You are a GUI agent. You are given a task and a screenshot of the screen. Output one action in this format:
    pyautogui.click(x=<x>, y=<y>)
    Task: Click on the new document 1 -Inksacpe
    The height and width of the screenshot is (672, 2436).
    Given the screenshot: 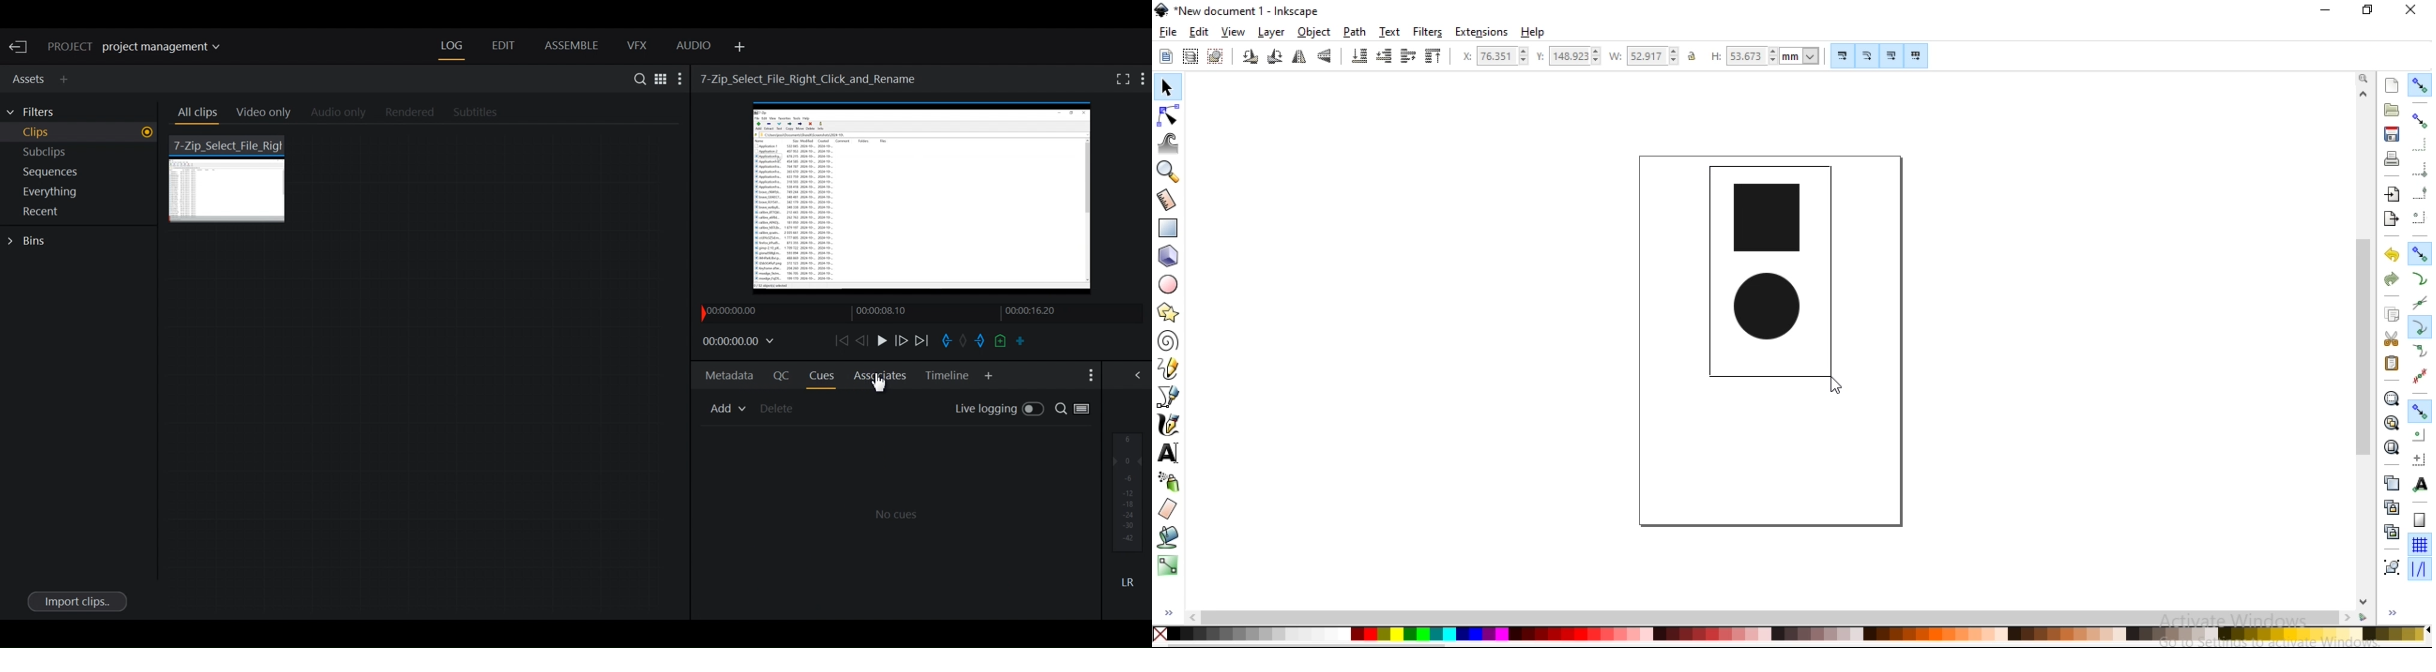 What is the action you would take?
    pyautogui.click(x=1244, y=11)
    